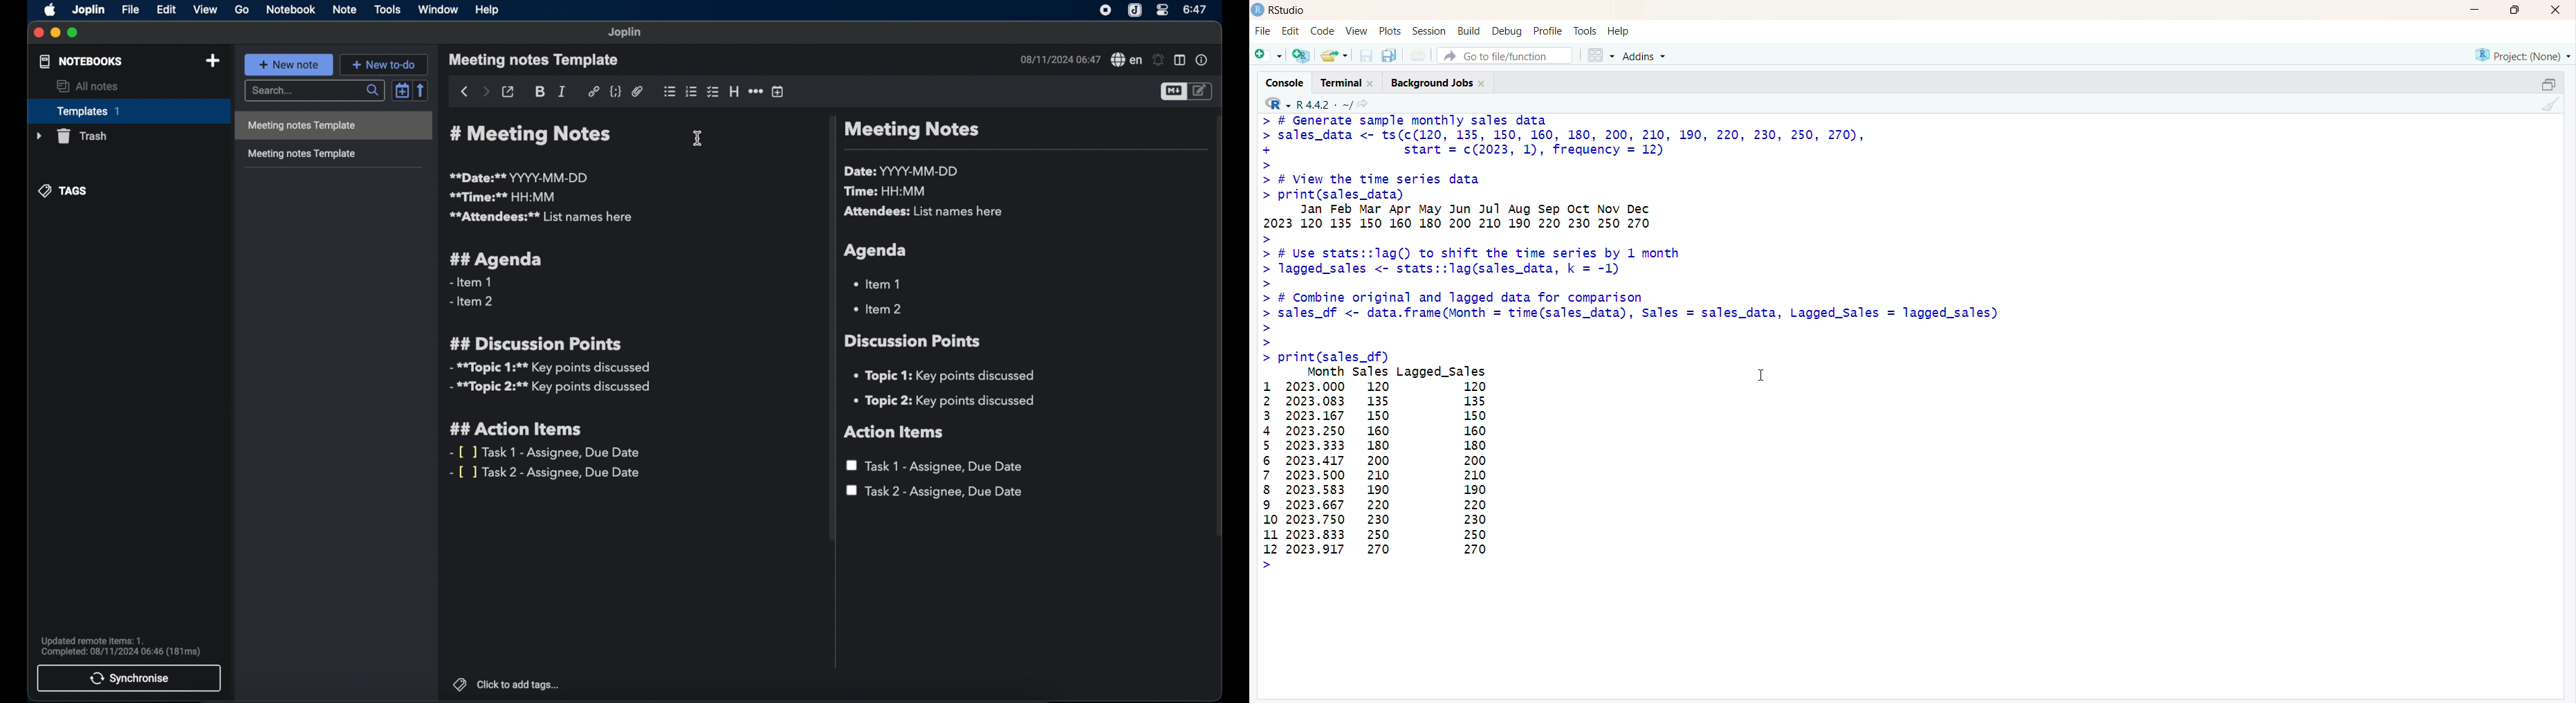 The image size is (2576, 728). What do you see at coordinates (290, 10) in the screenshot?
I see `notebook` at bounding box center [290, 10].